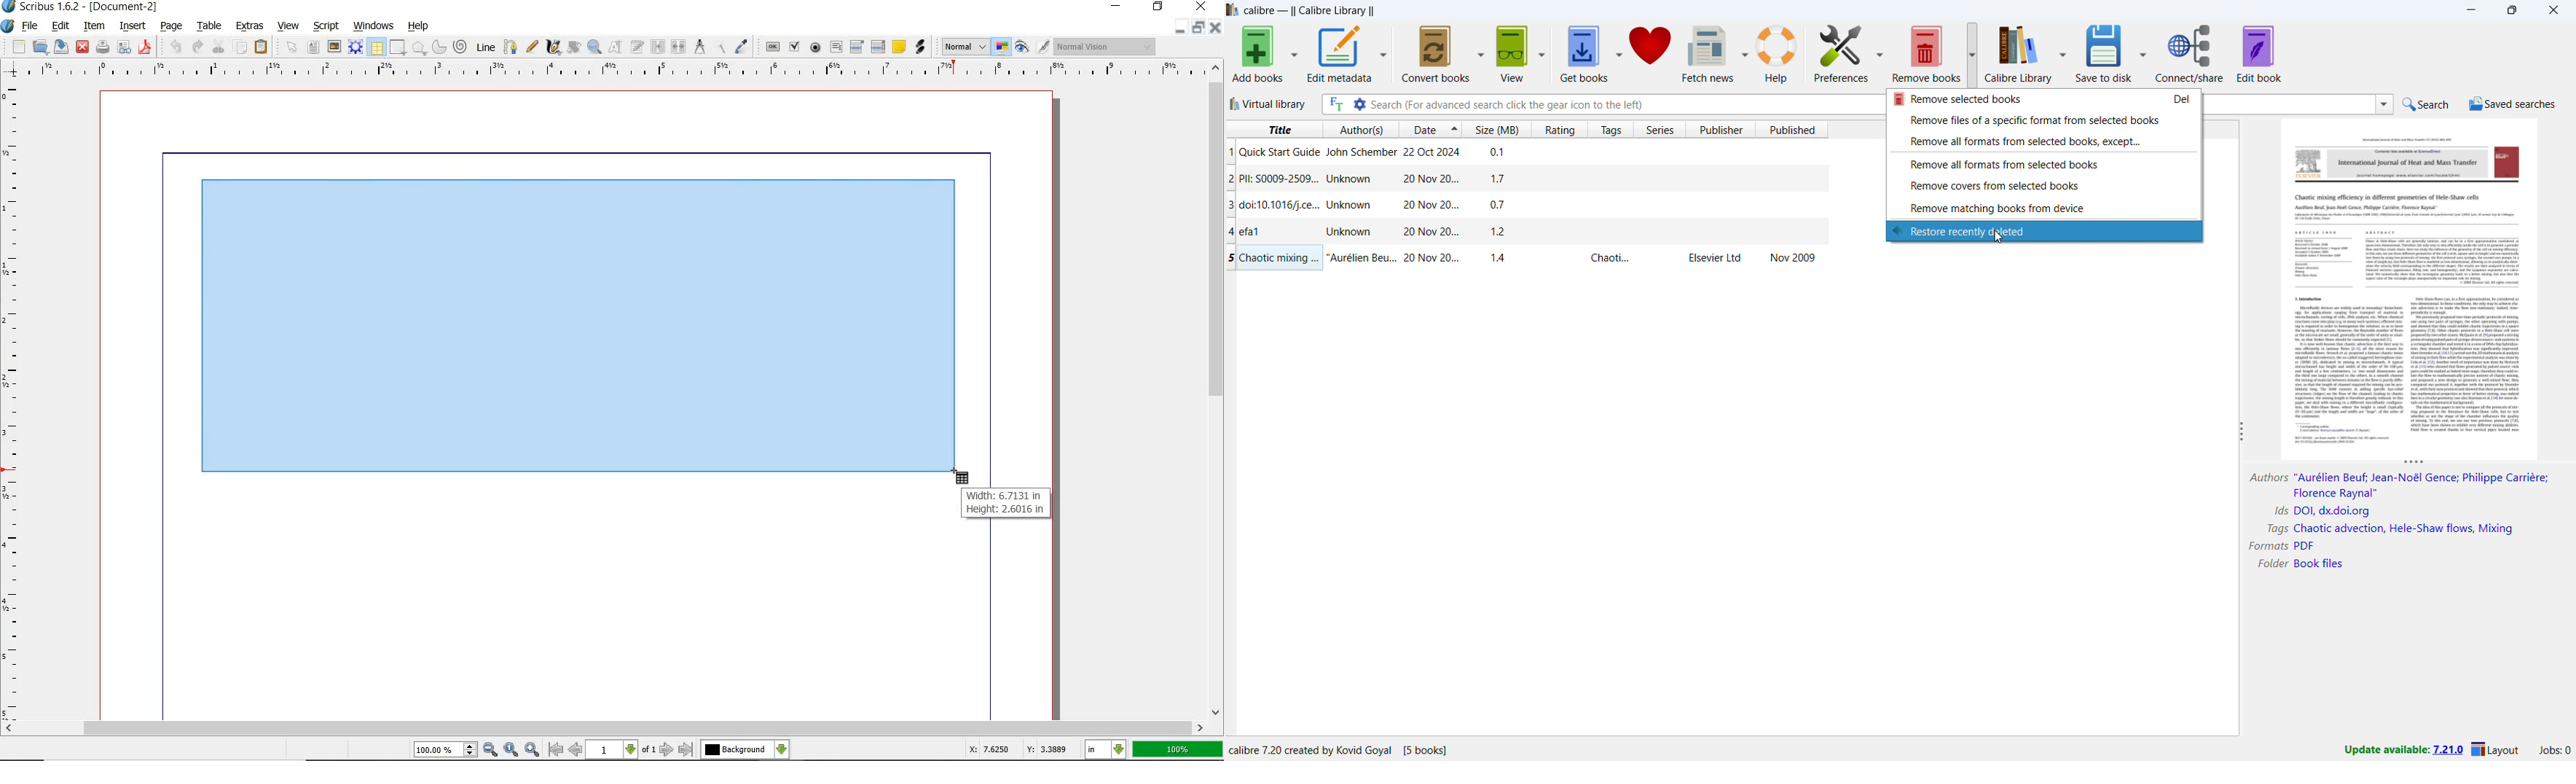 The width and height of the screenshot is (2576, 784). I want to click on single book entry, so click(1527, 154).